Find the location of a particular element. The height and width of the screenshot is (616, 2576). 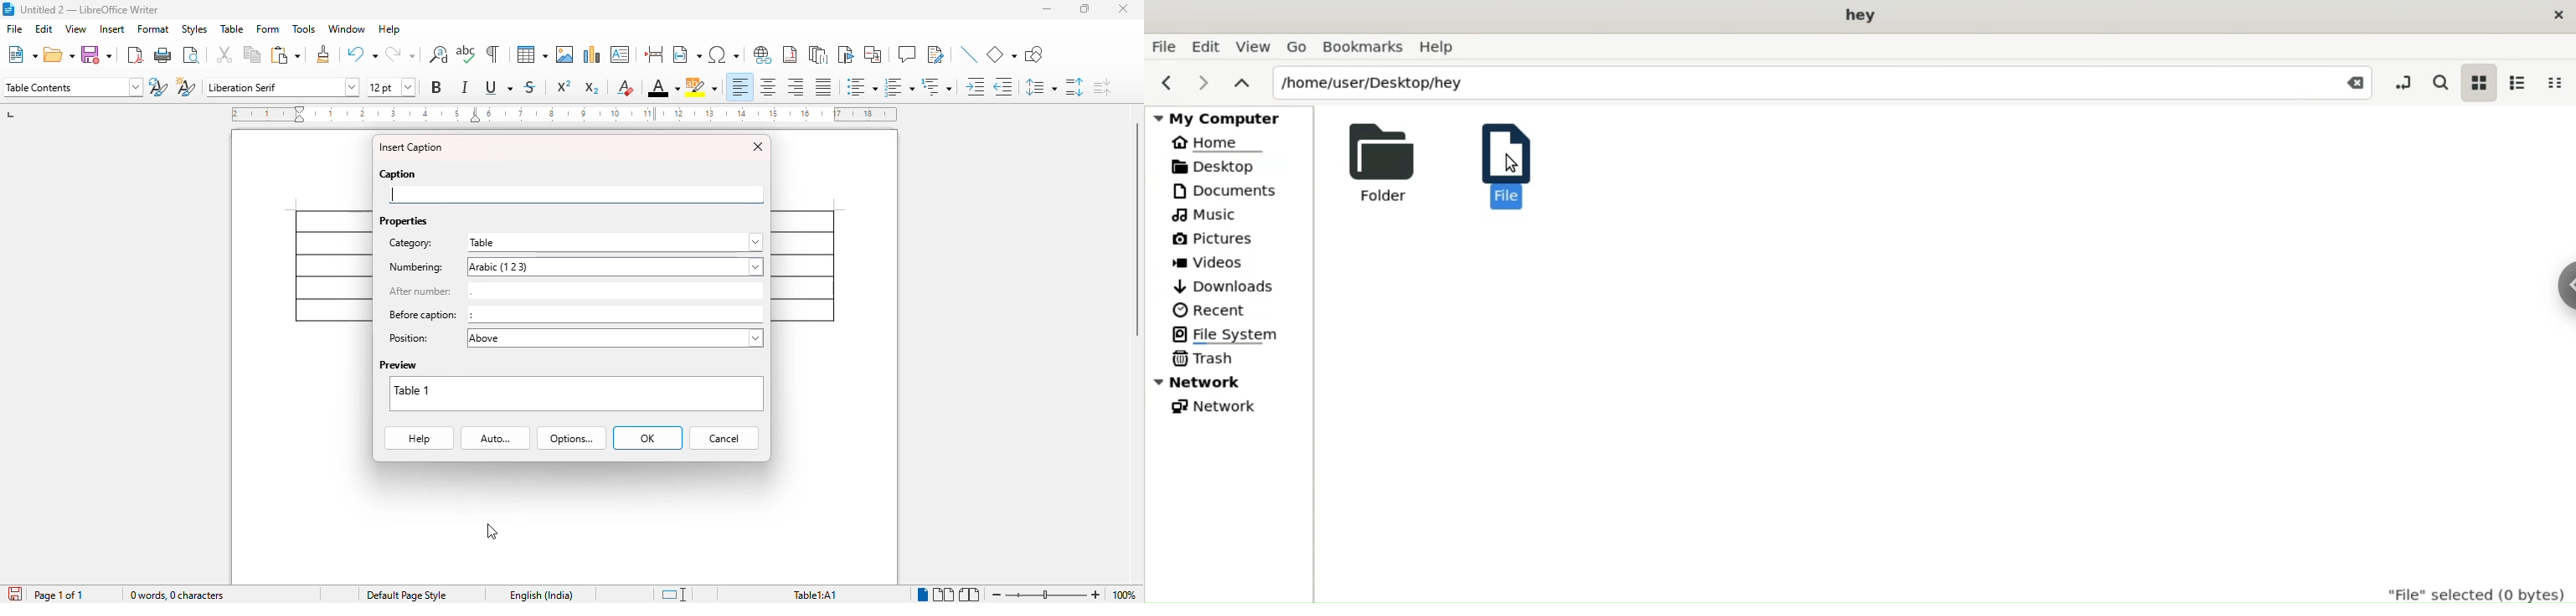

title is located at coordinates (90, 10).